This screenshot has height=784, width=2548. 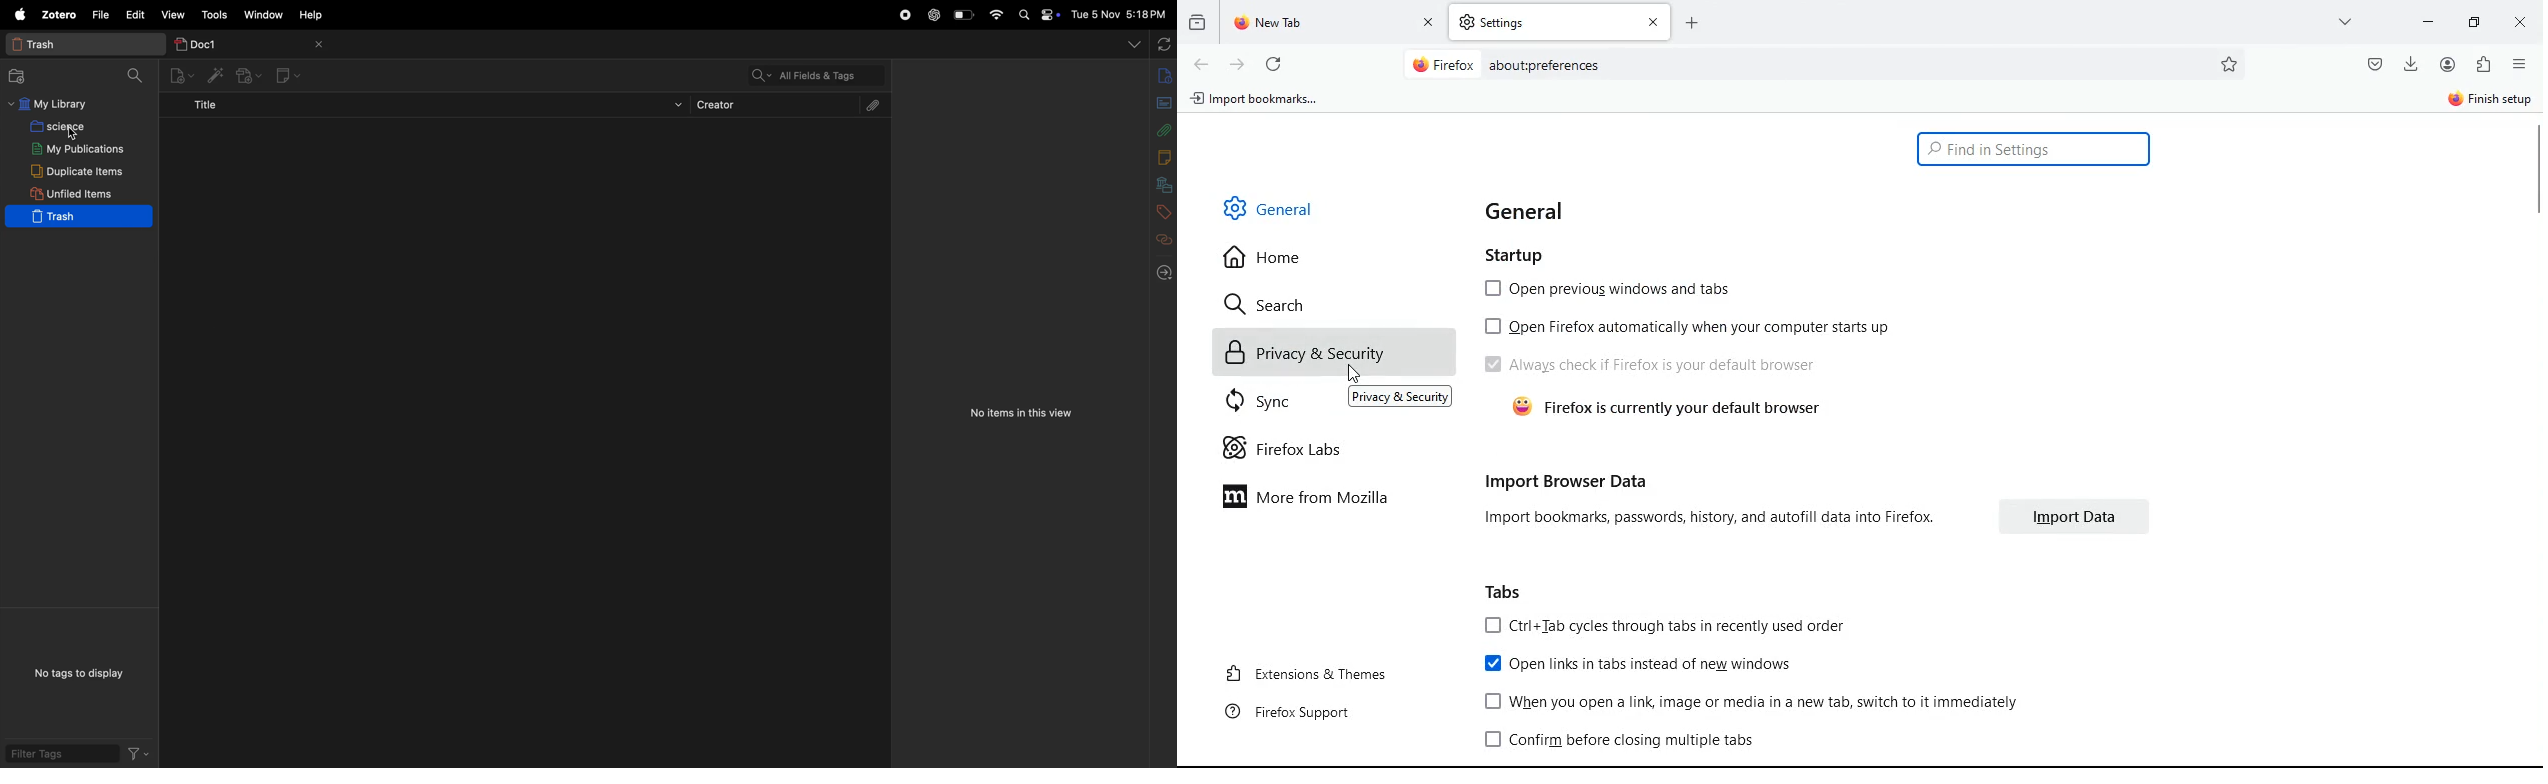 I want to click on preferences, so click(x=2231, y=64).